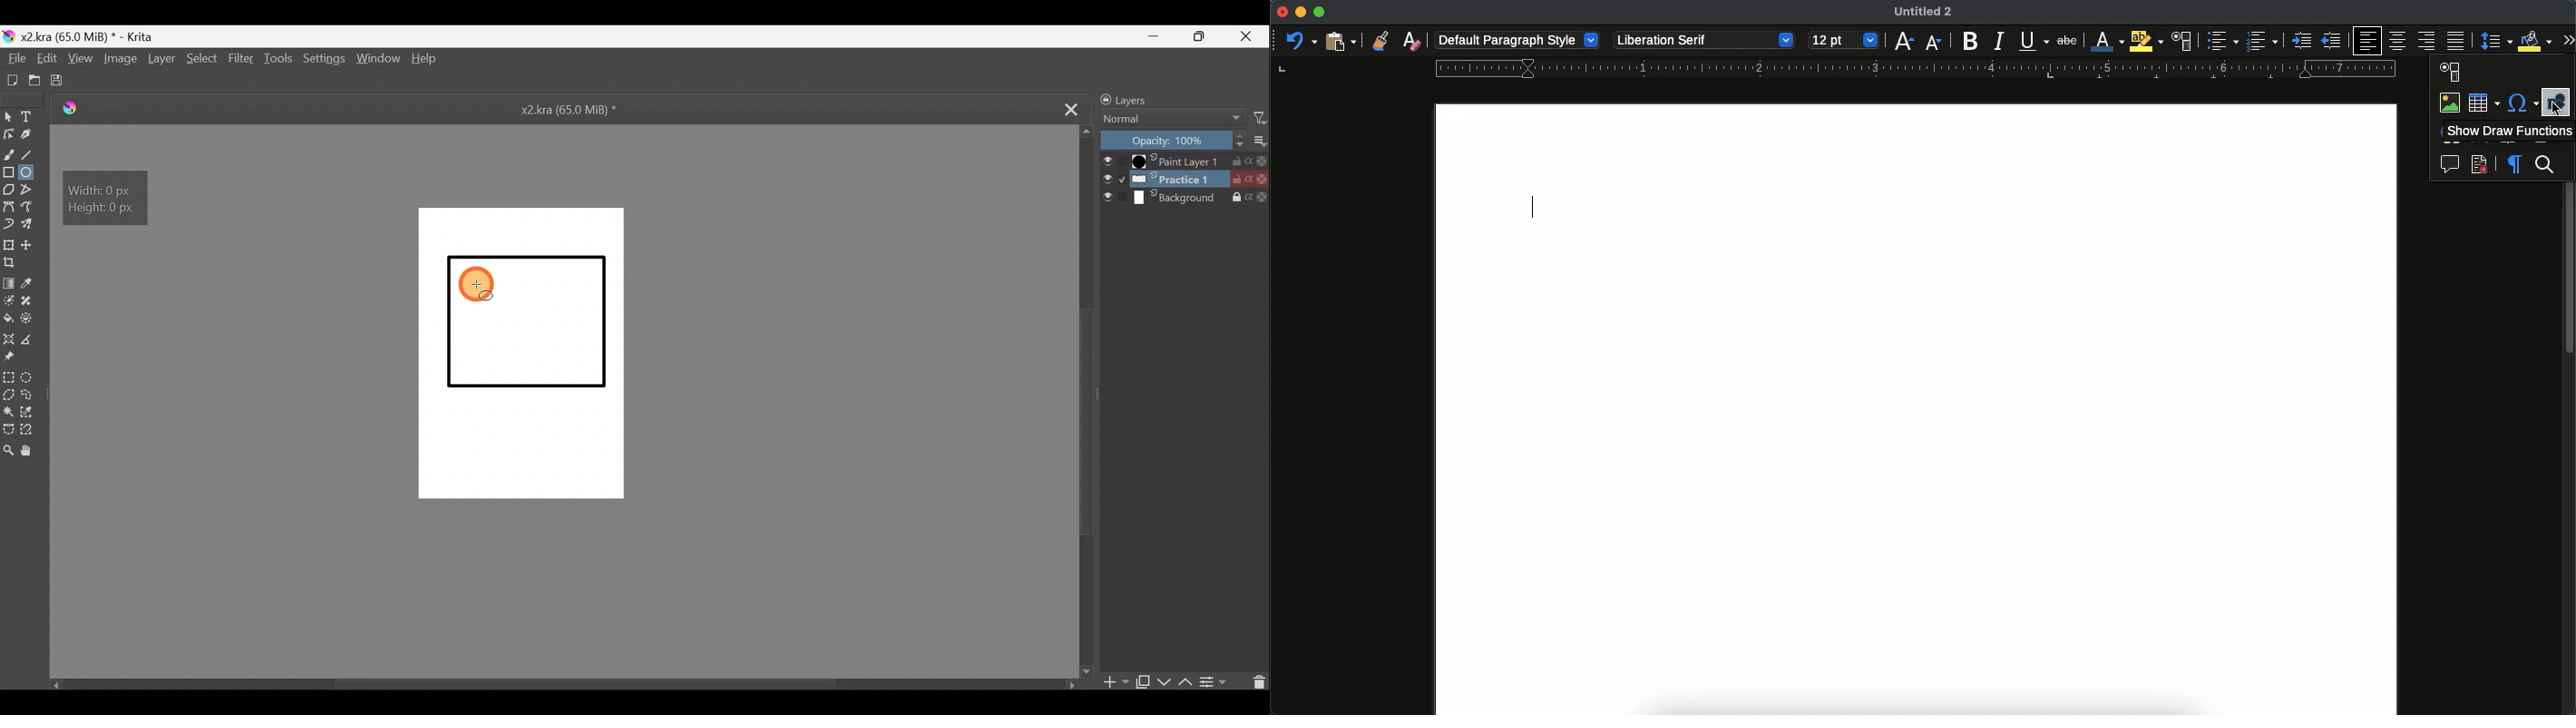 This screenshot has height=728, width=2576. Describe the element at coordinates (2570, 446) in the screenshot. I see `scroll` at that location.